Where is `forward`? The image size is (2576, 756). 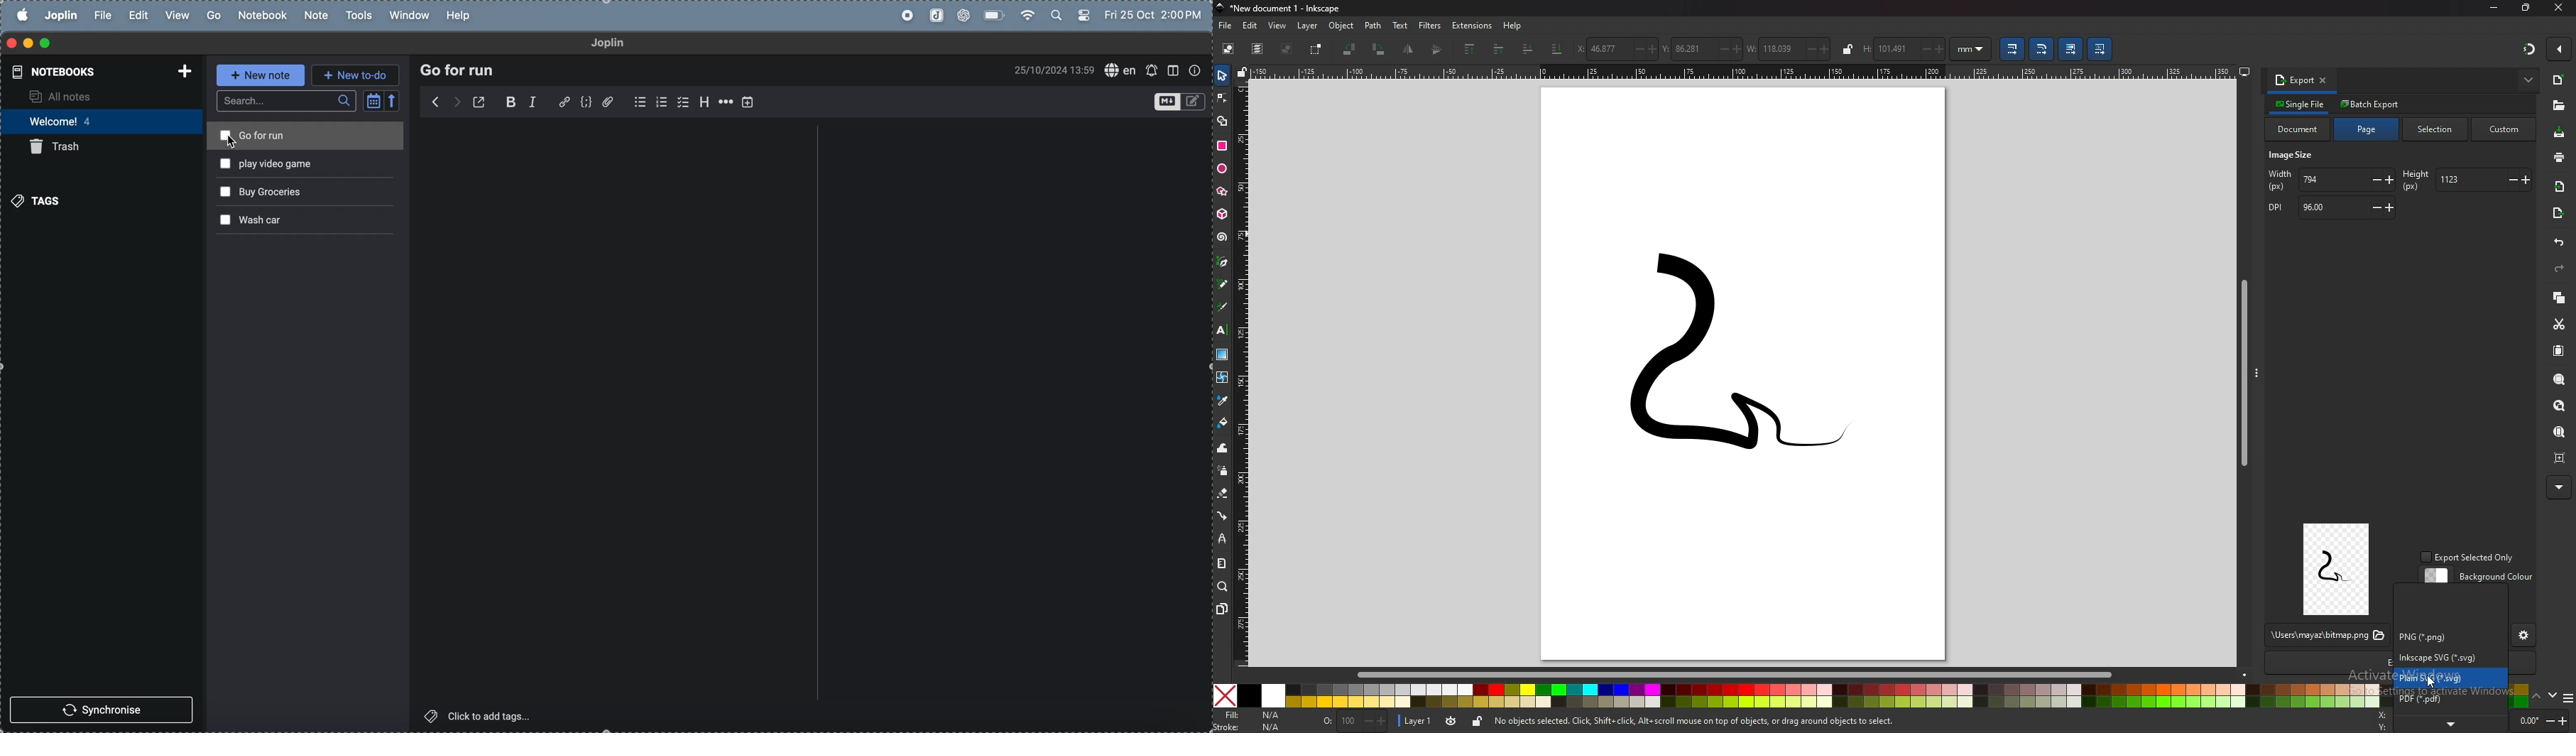
forward is located at coordinates (435, 102).